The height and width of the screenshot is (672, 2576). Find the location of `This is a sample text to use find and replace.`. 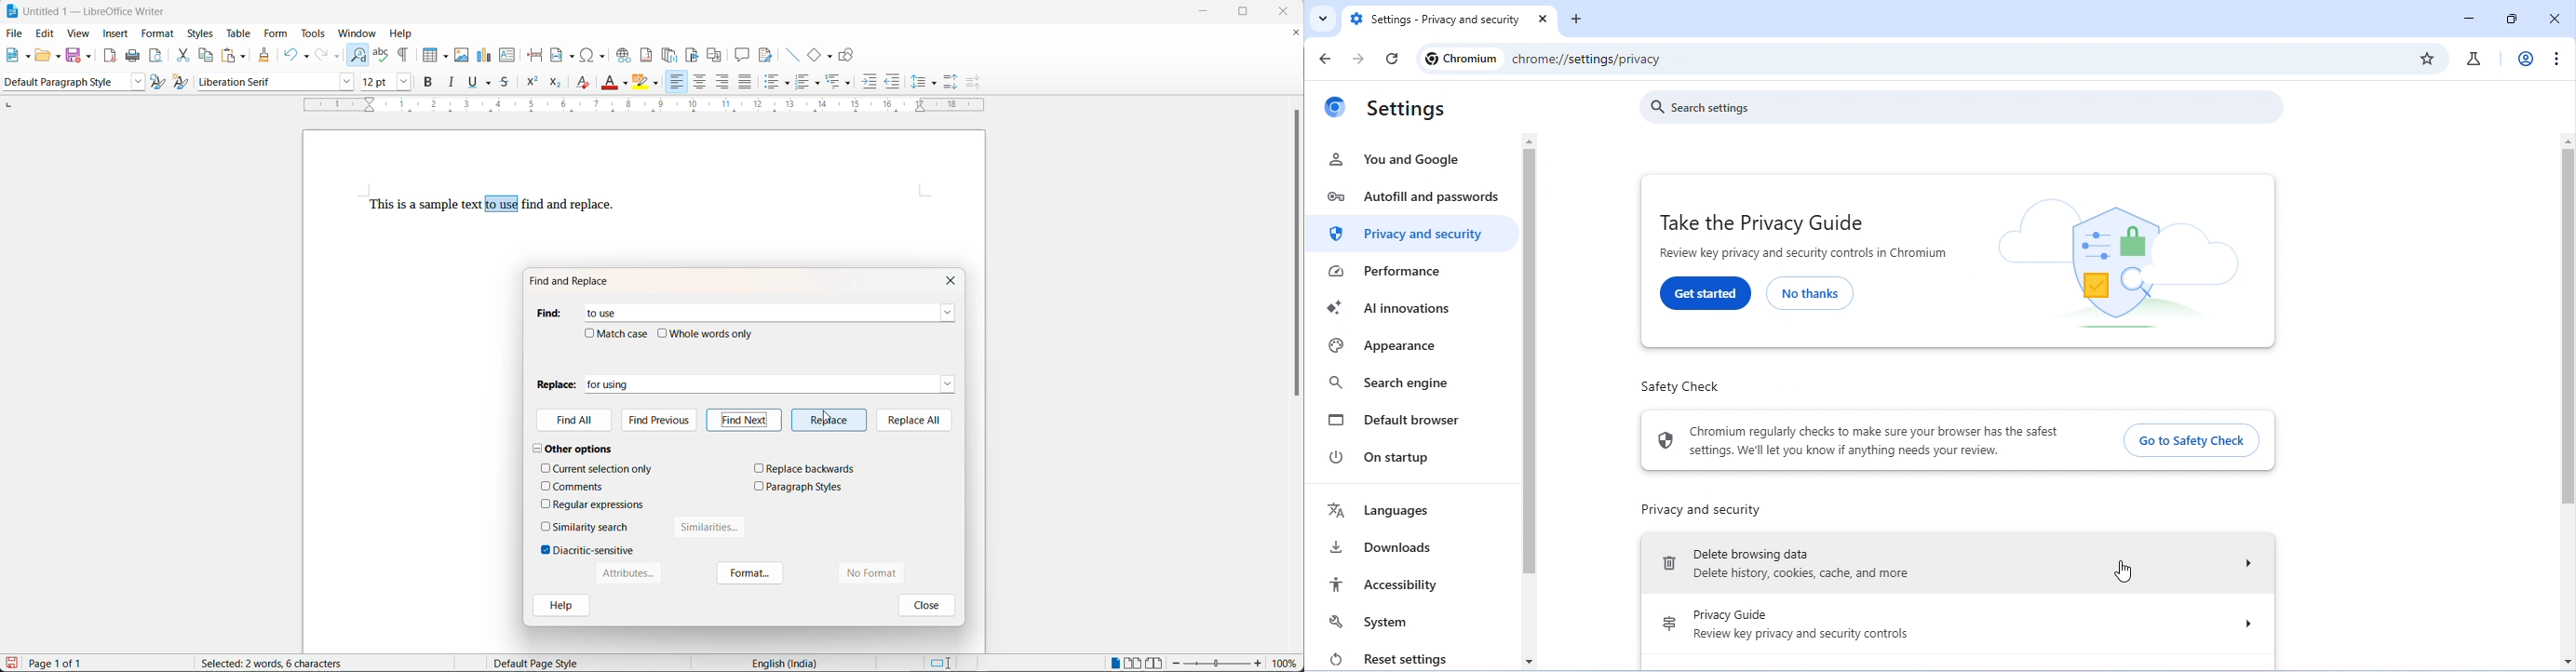

This is a sample text to use find and replace. is located at coordinates (492, 206).